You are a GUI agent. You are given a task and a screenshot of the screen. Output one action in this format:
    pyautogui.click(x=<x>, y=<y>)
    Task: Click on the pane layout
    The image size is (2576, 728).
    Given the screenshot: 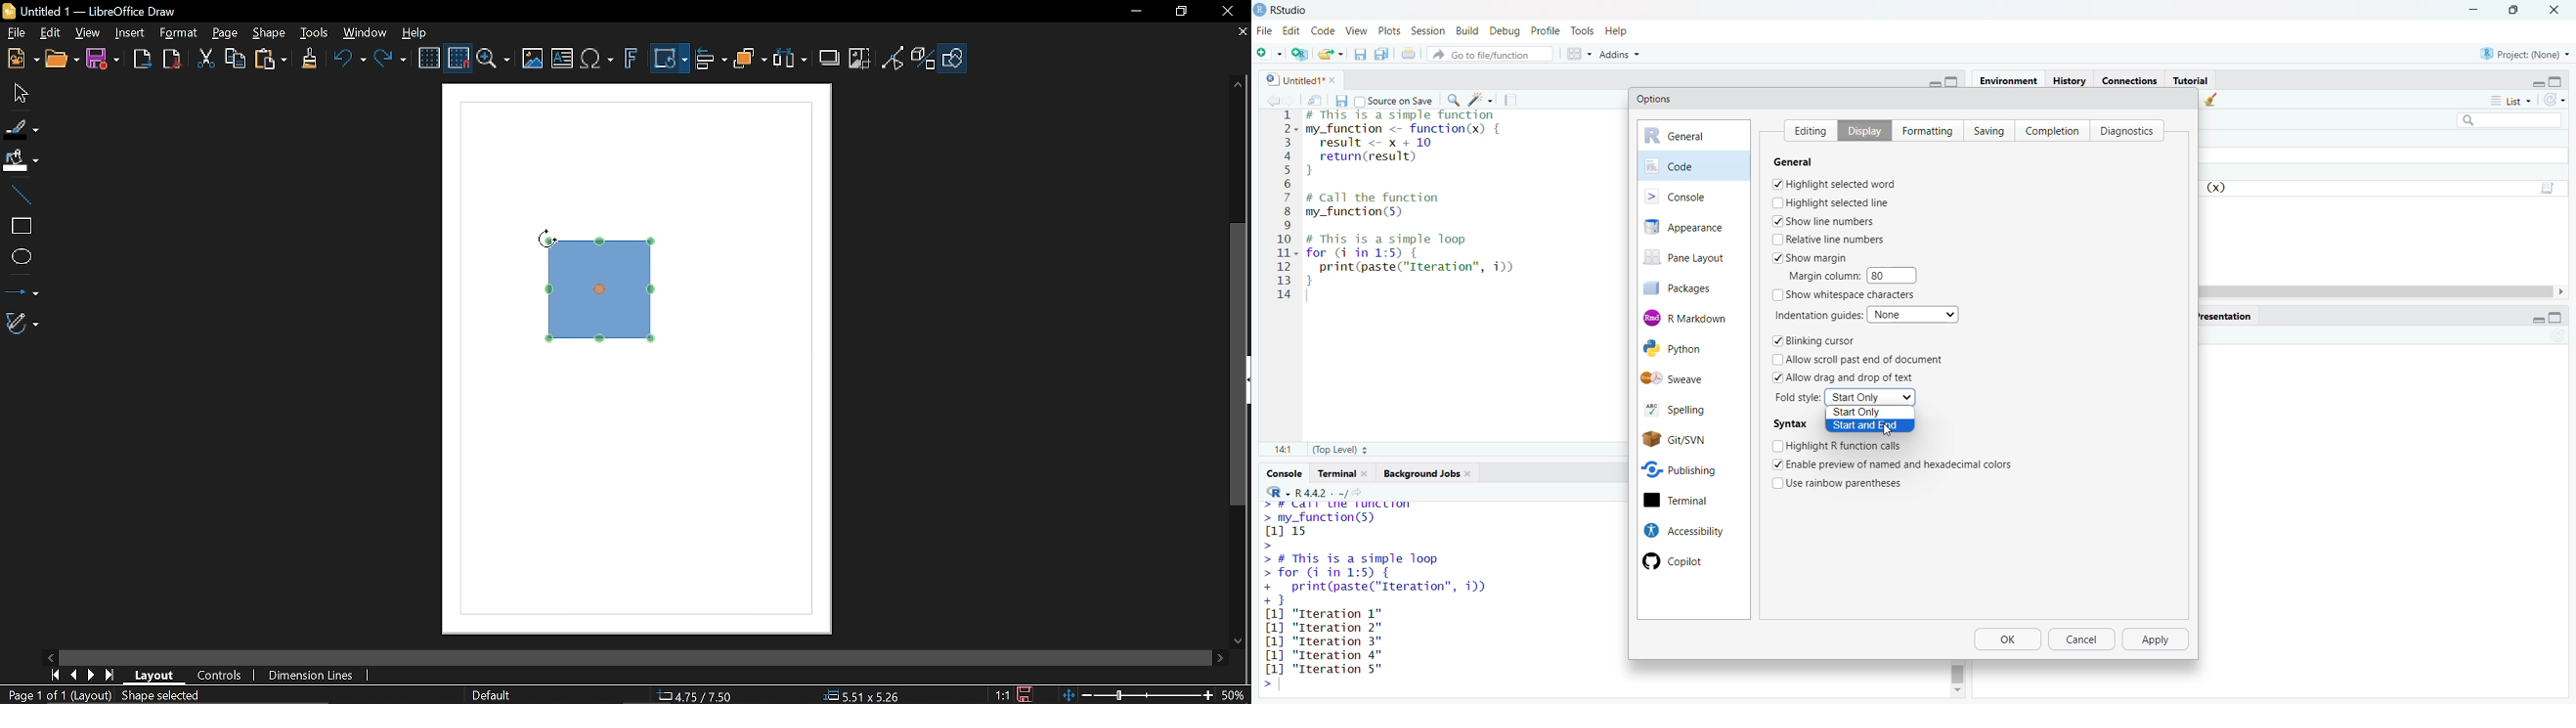 What is the action you would take?
    pyautogui.click(x=1689, y=259)
    